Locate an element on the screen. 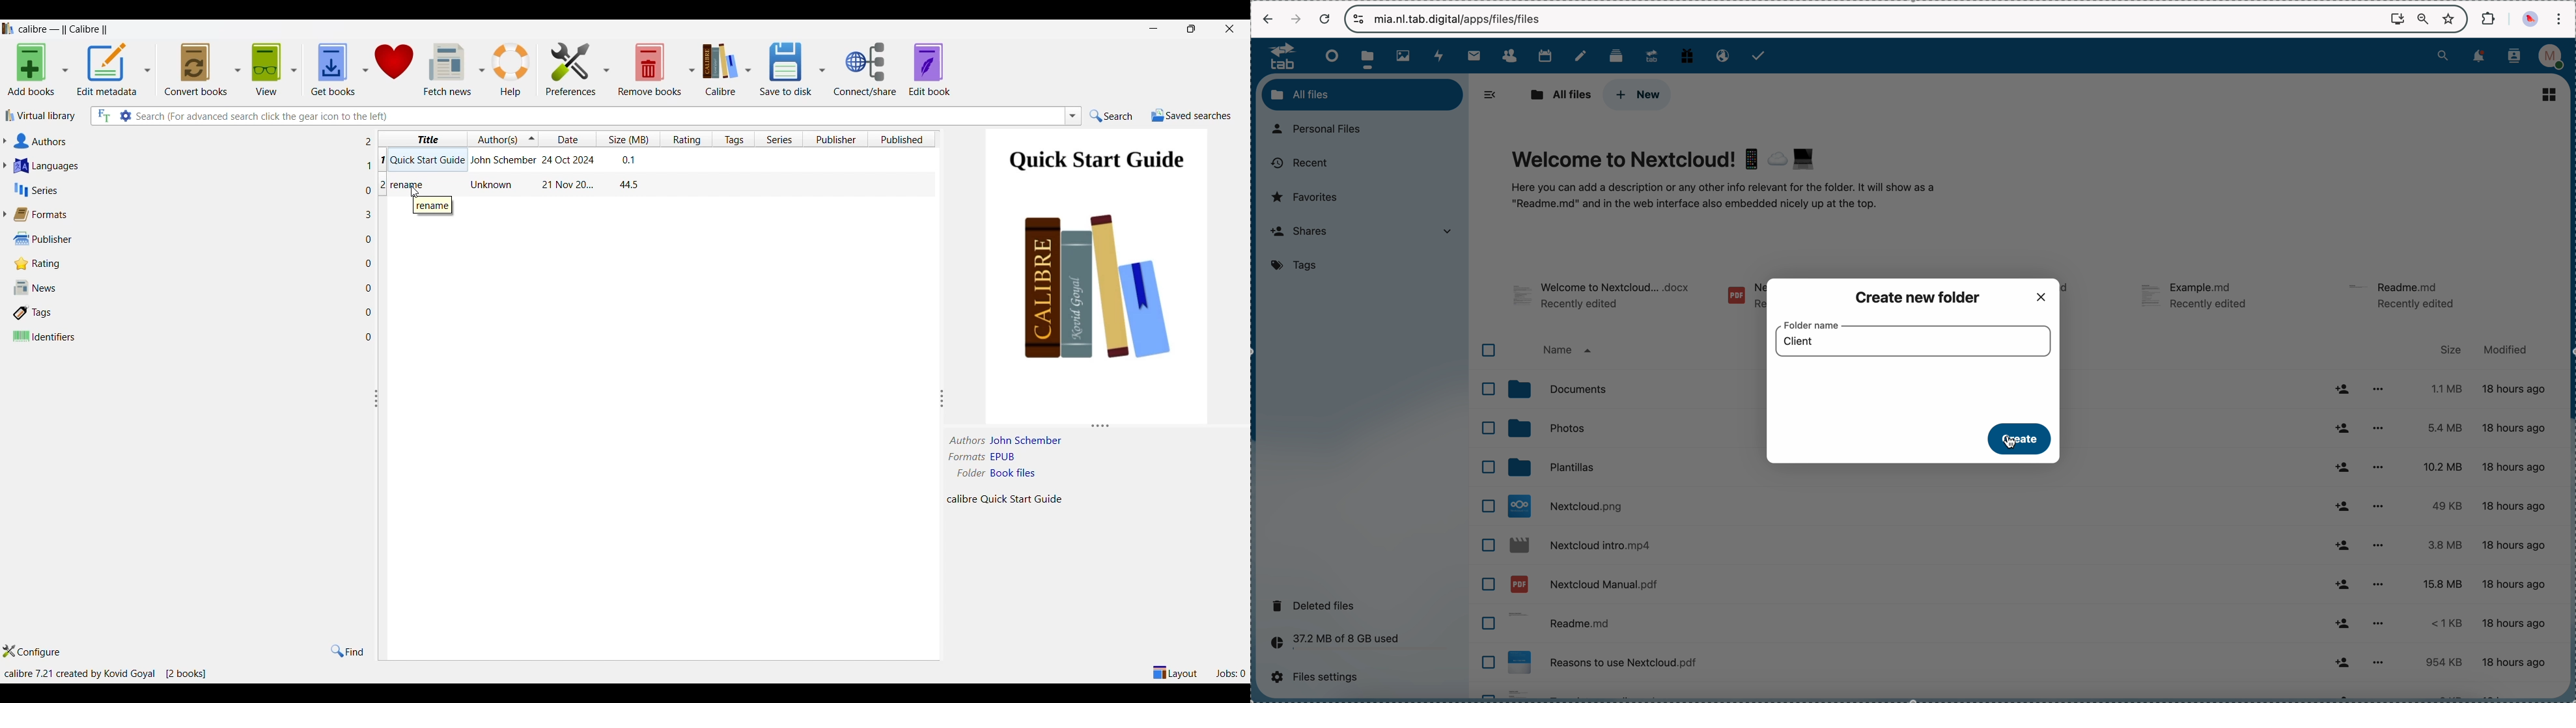 The image size is (2576, 728). Tags column is located at coordinates (733, 139).